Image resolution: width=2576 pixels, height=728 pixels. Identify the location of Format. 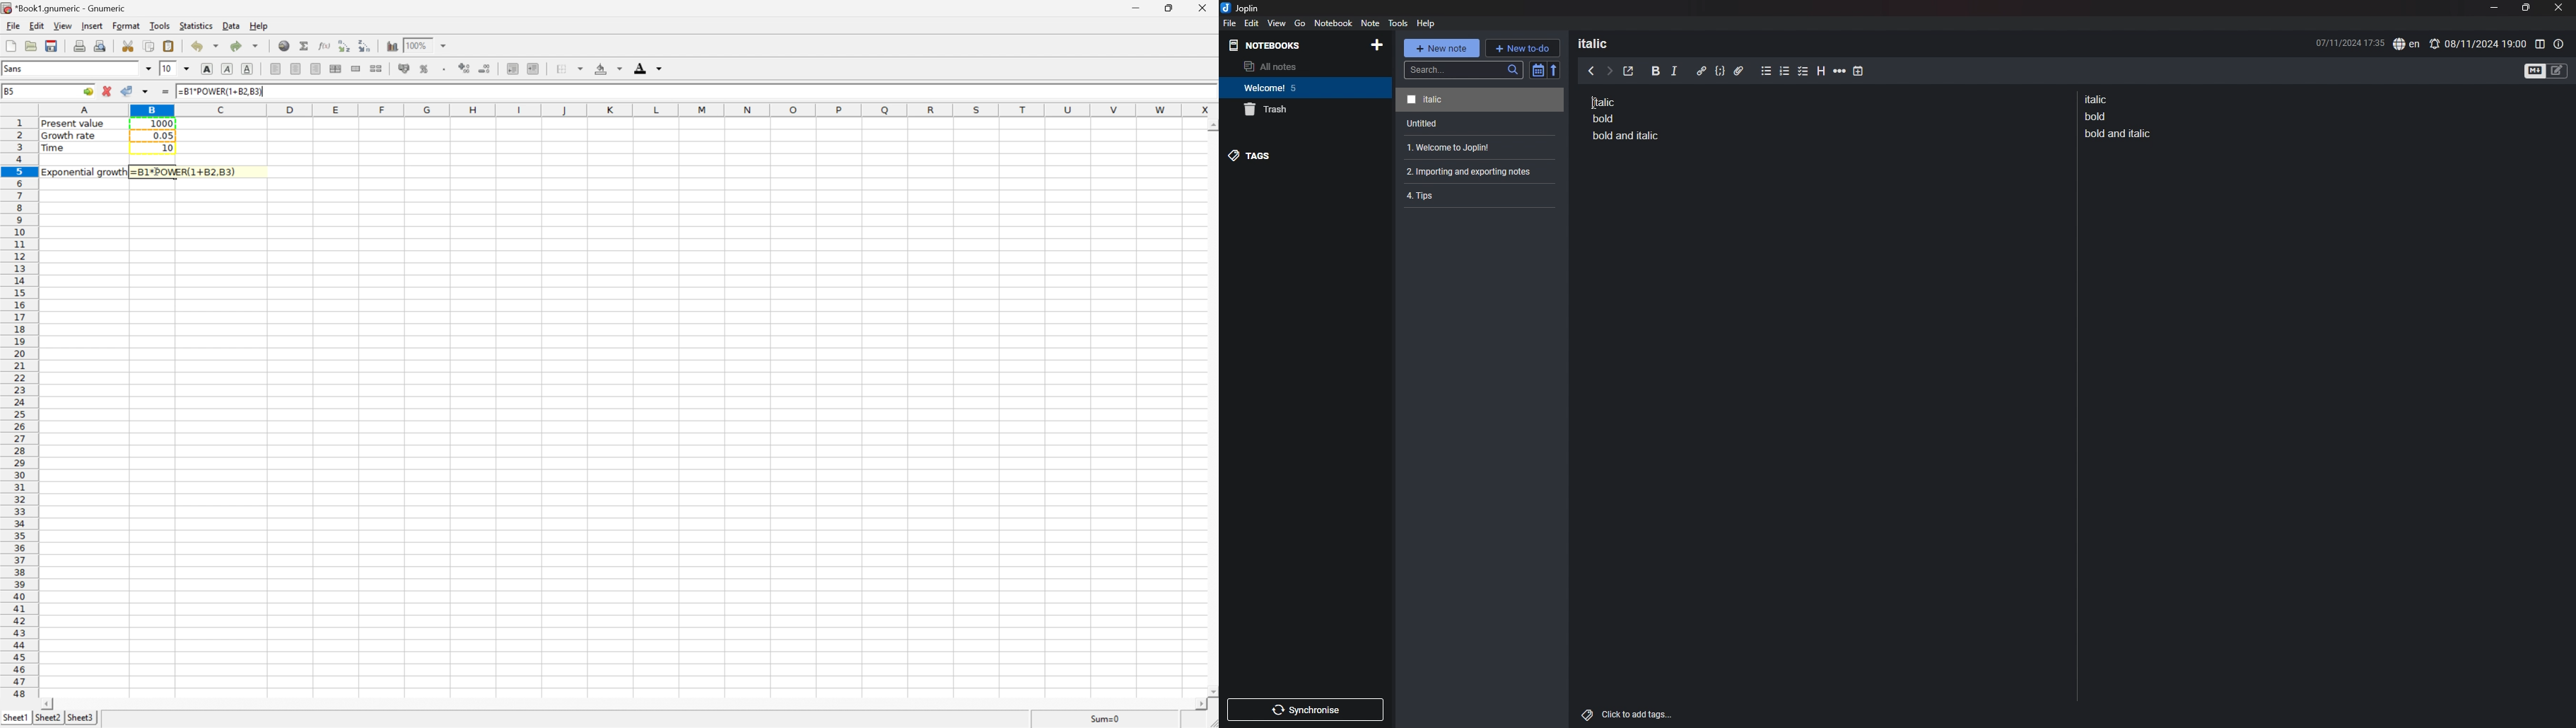
(125, 25).